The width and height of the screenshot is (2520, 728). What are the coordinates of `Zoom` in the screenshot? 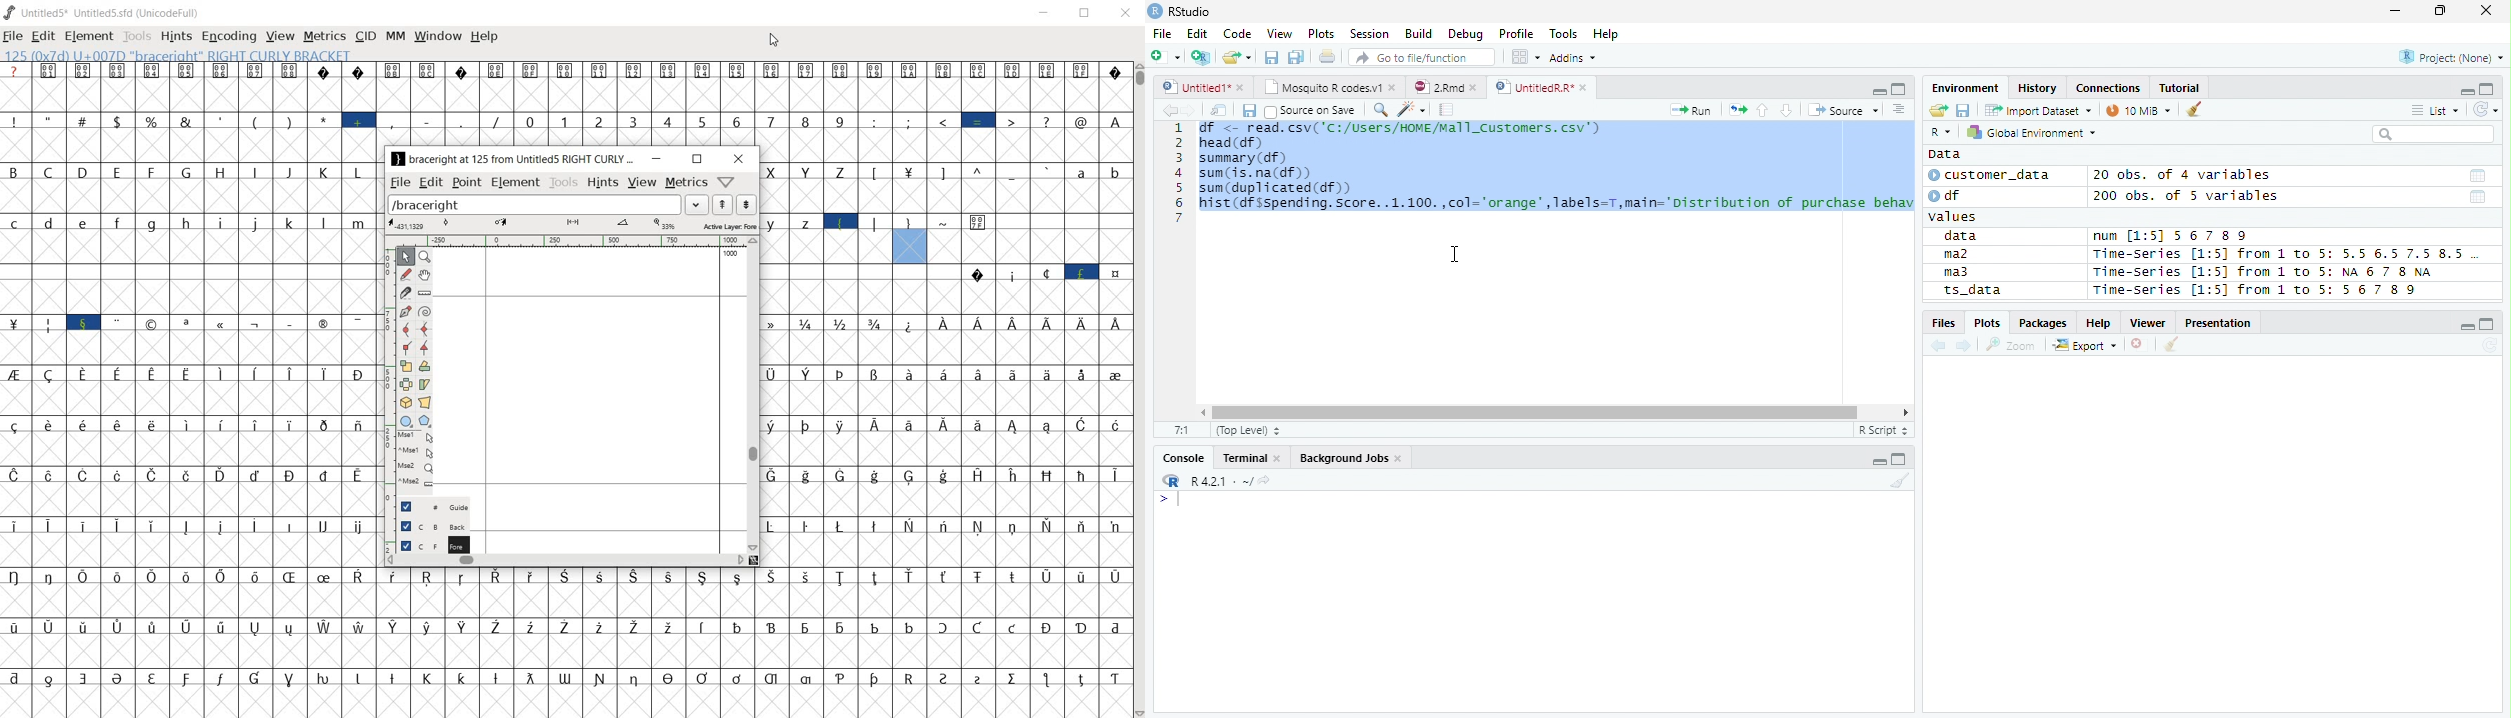 It's located at (2011, 345).